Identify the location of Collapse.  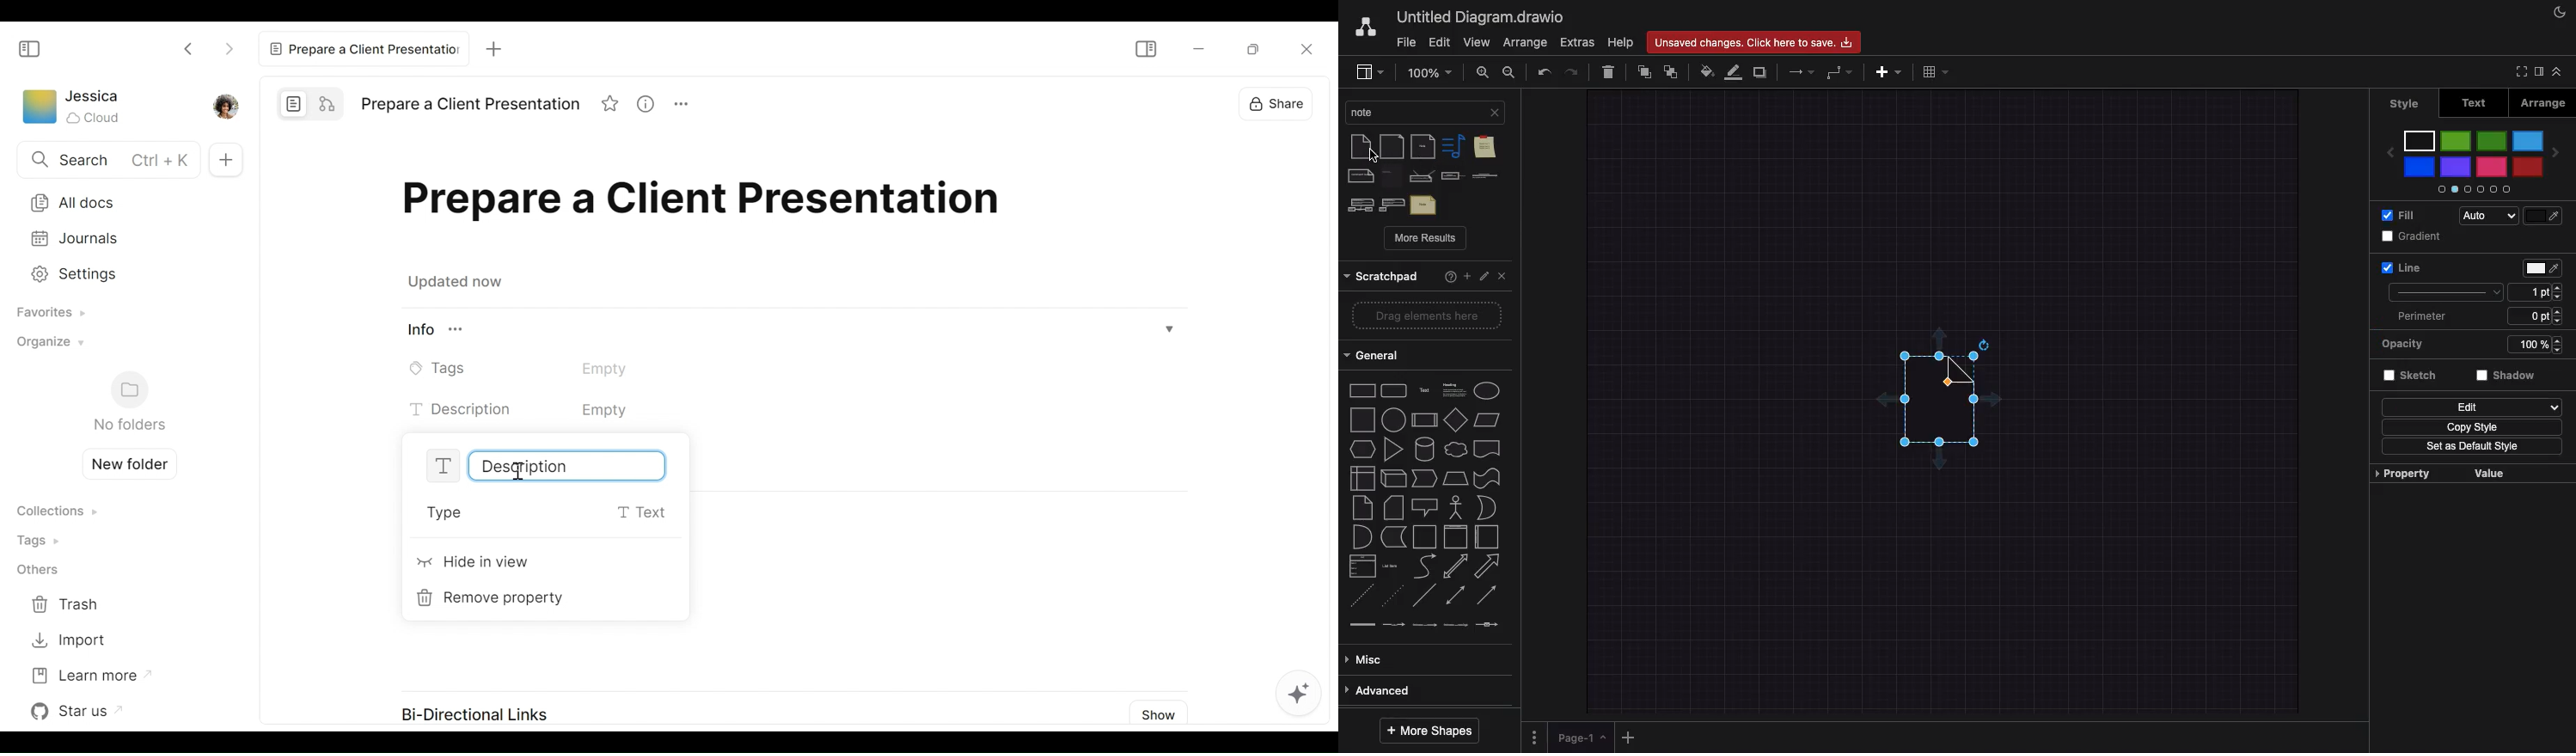
(2562, 71).